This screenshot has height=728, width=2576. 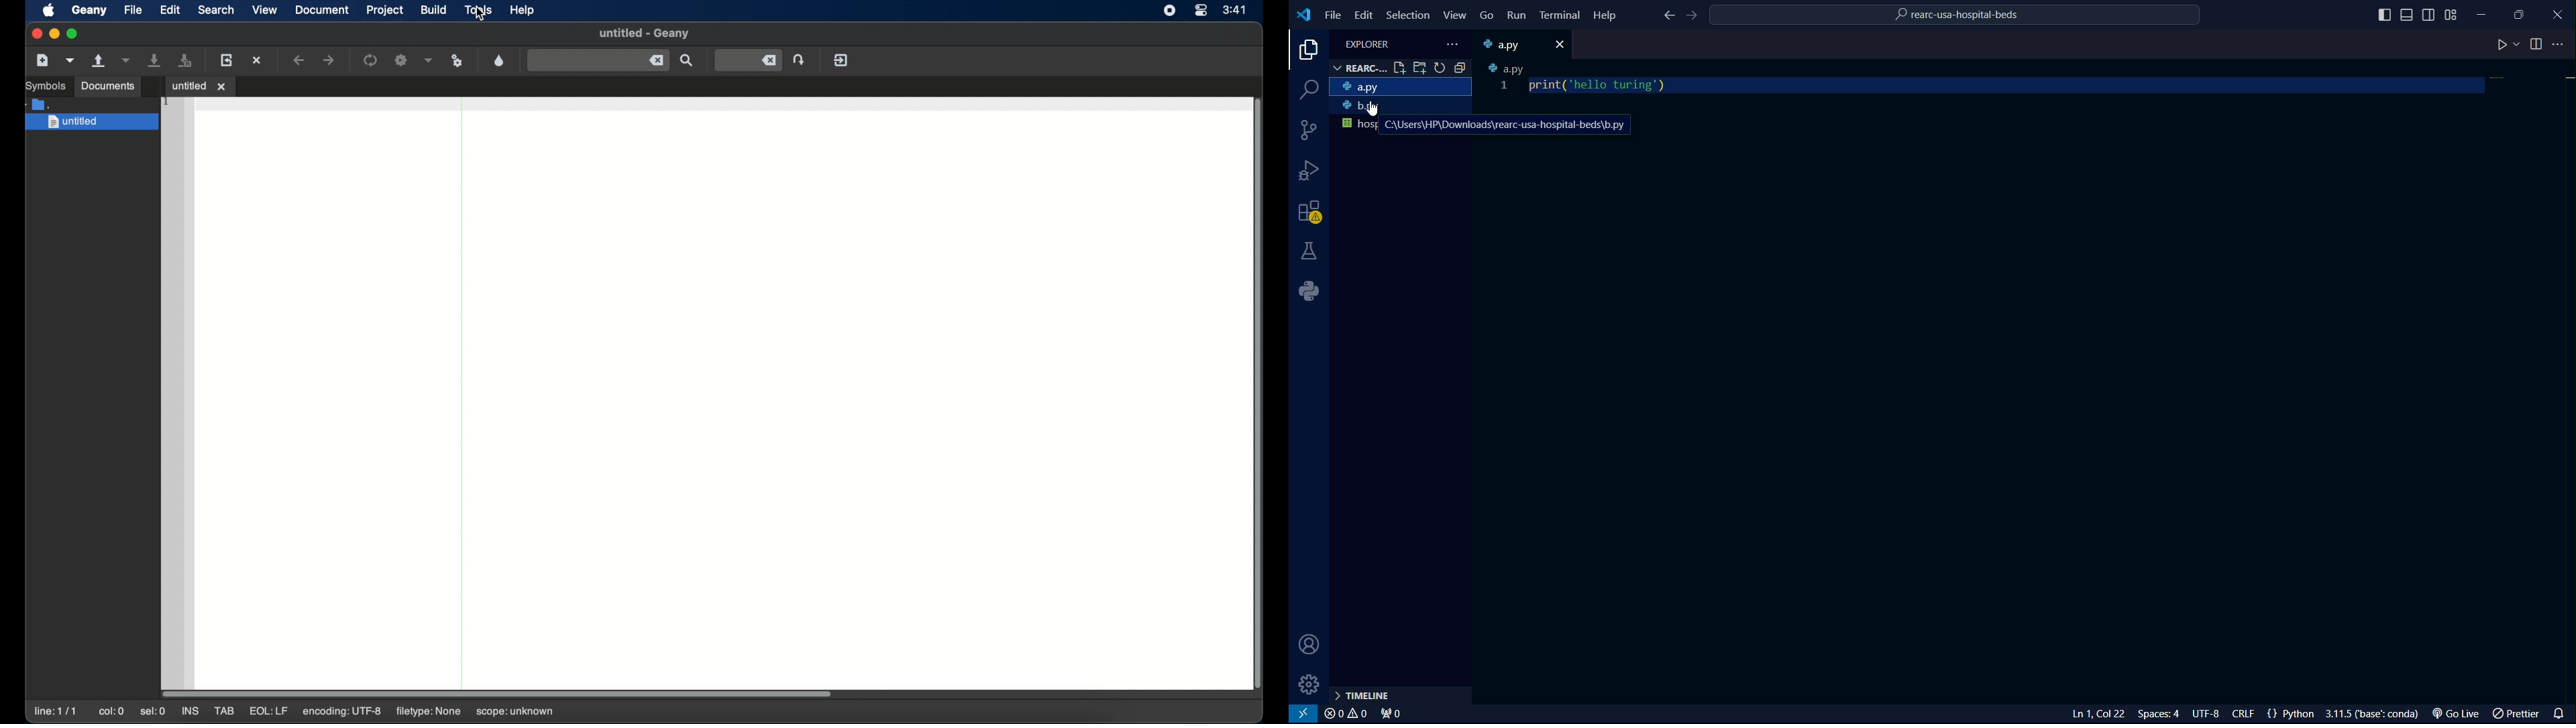 I want to click on symbols, so click(x=44, y=86).